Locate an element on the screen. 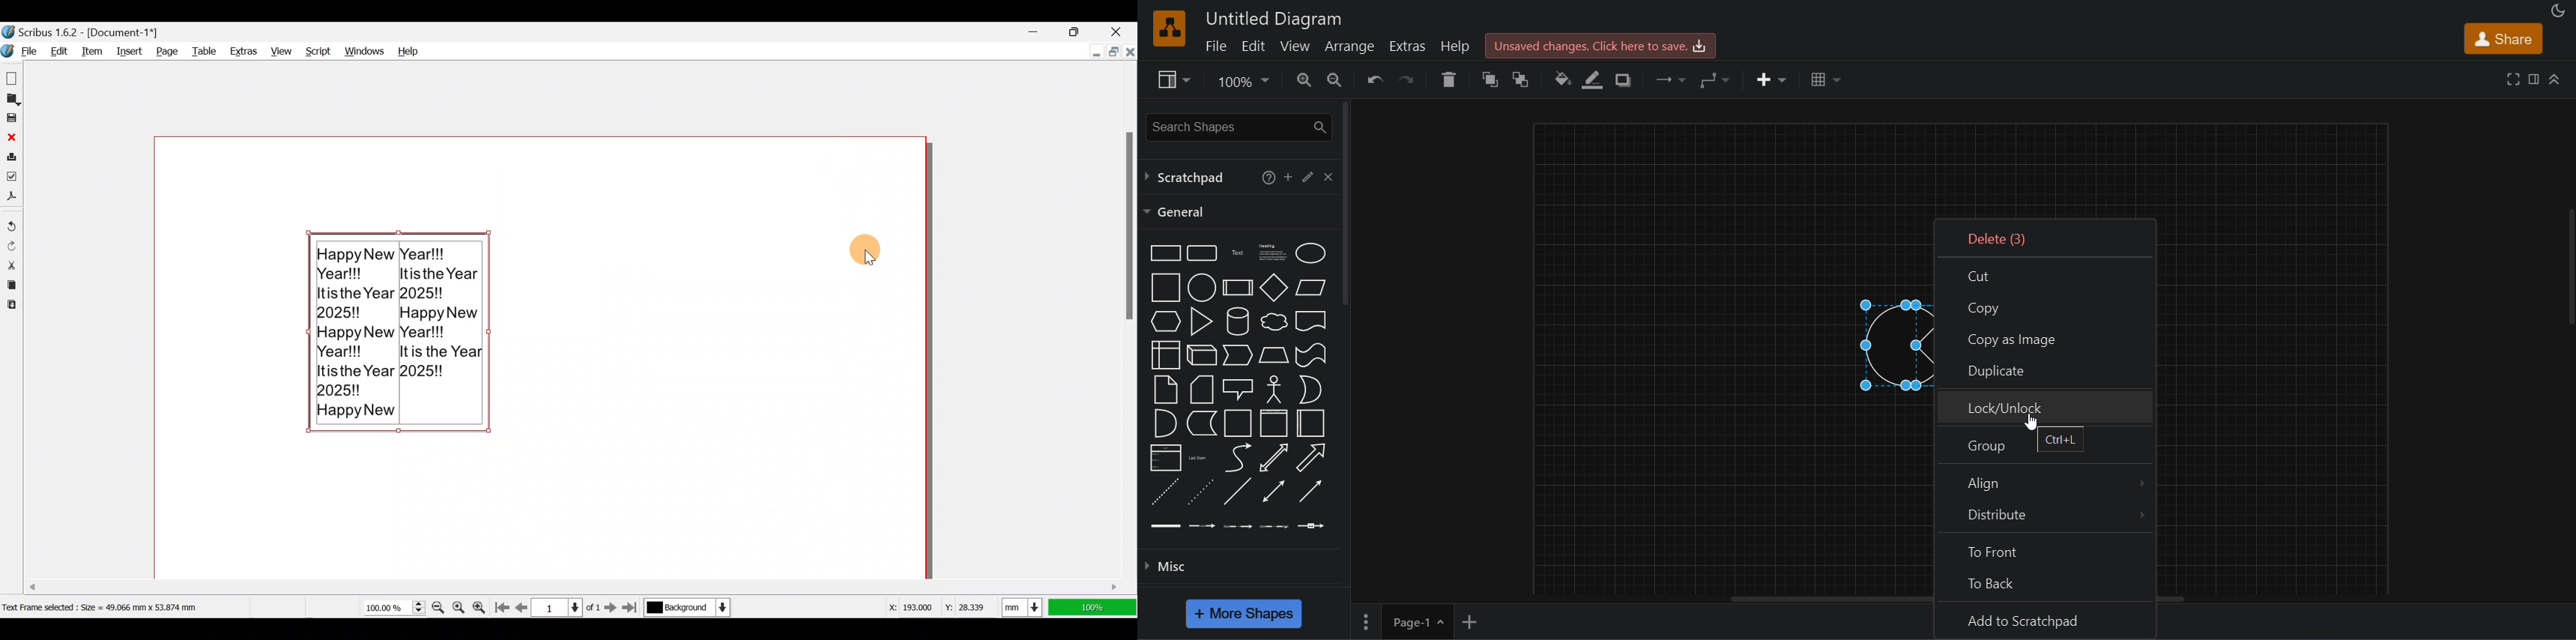  edit is located at coordinates (1253, 45).